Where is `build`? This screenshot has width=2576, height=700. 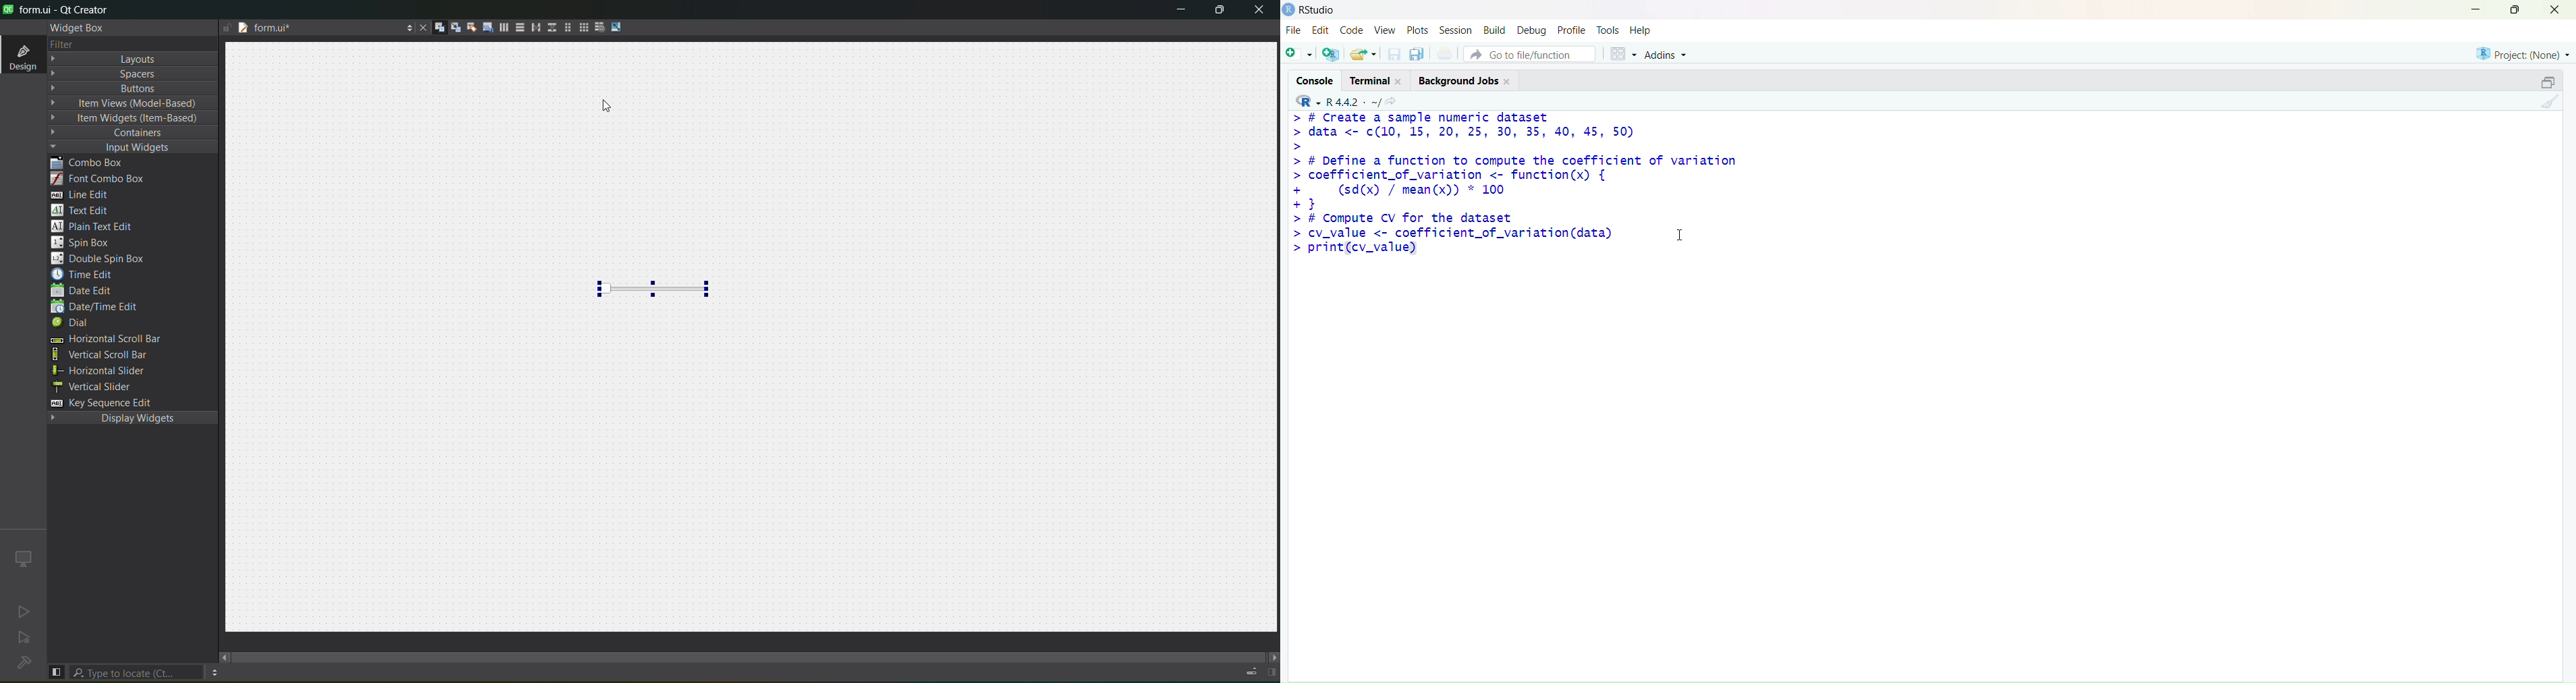
build is located at coordinates (1494, 30).